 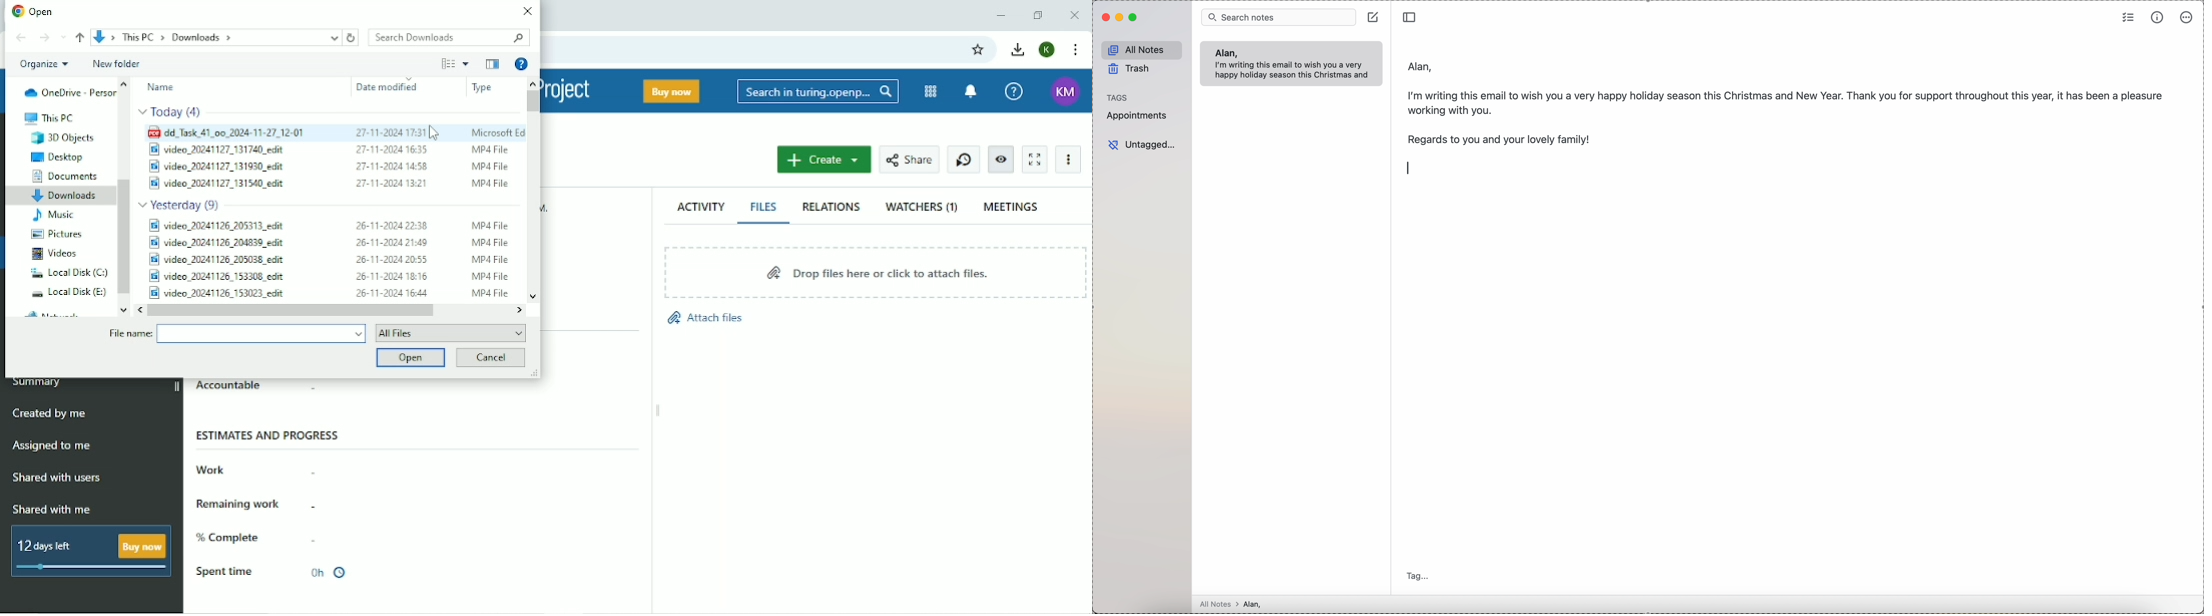 What do you see at coordinates (492, 64) in the screenshot?
I see `Show the previous pane` at bounding box center [492, 64].